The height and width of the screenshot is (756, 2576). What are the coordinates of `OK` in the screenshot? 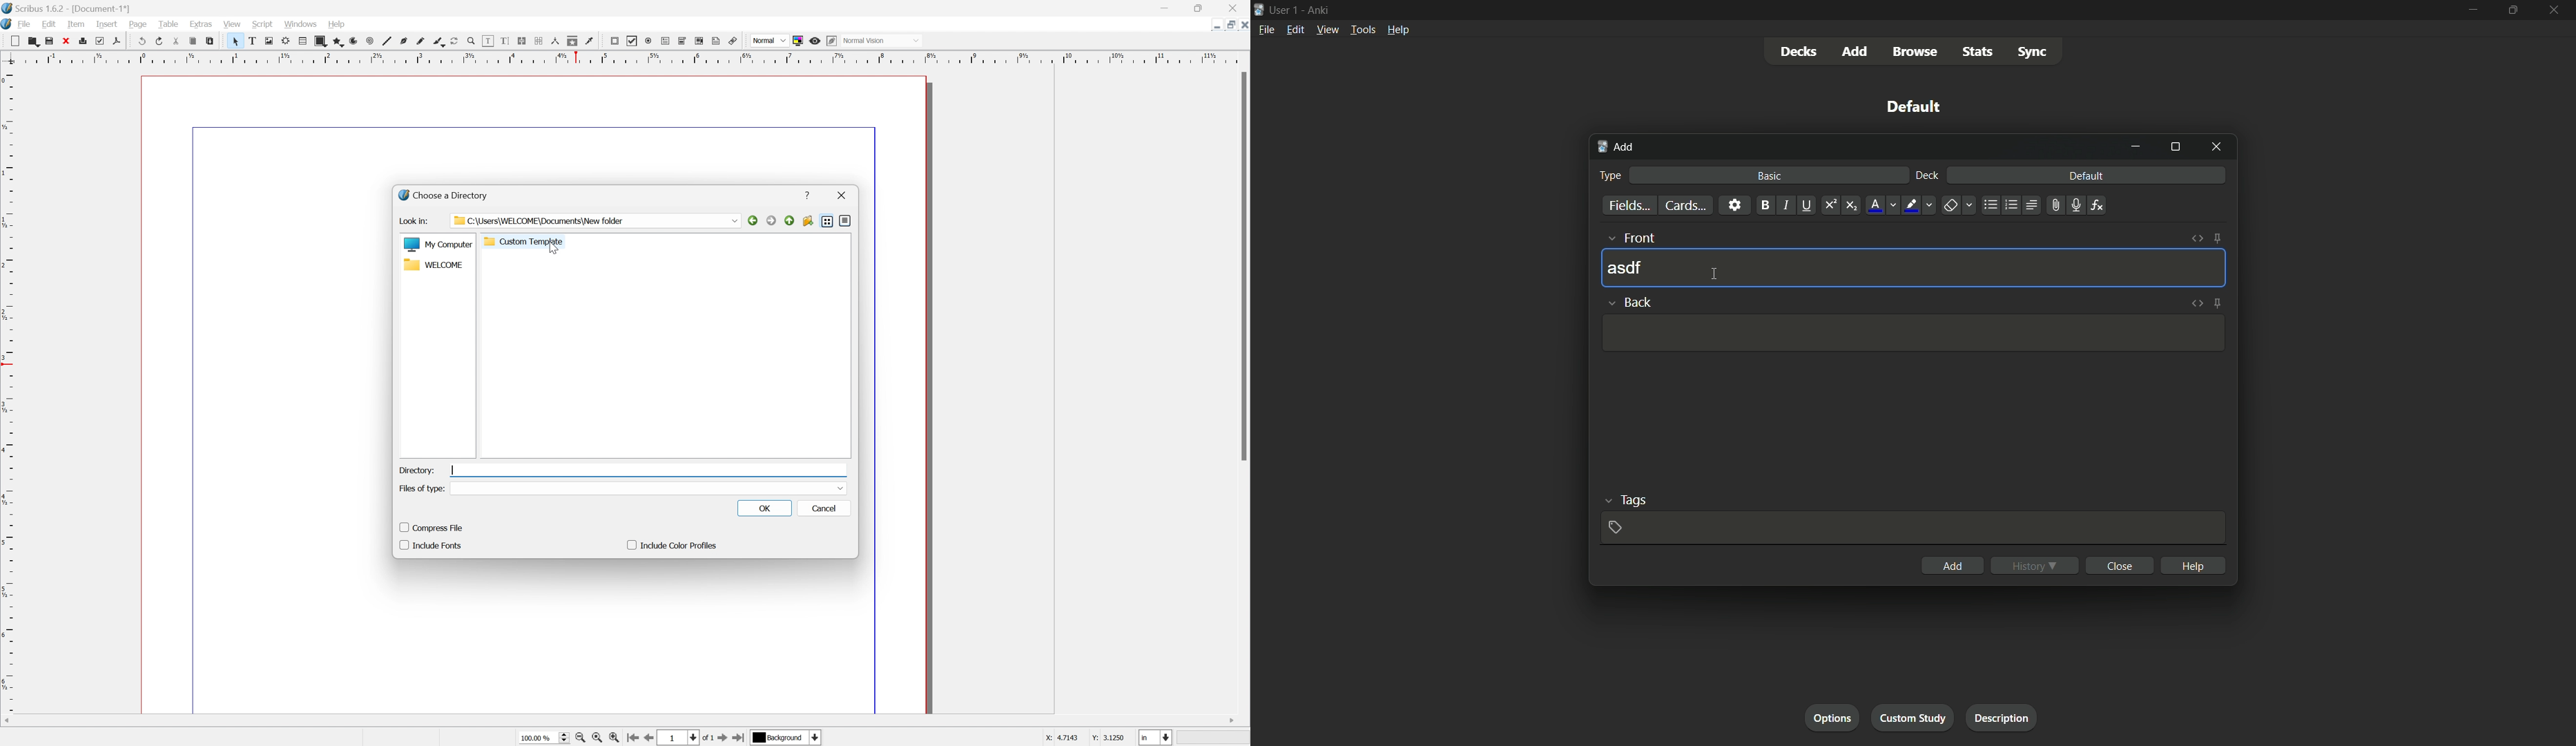 It's located at (768, 508).